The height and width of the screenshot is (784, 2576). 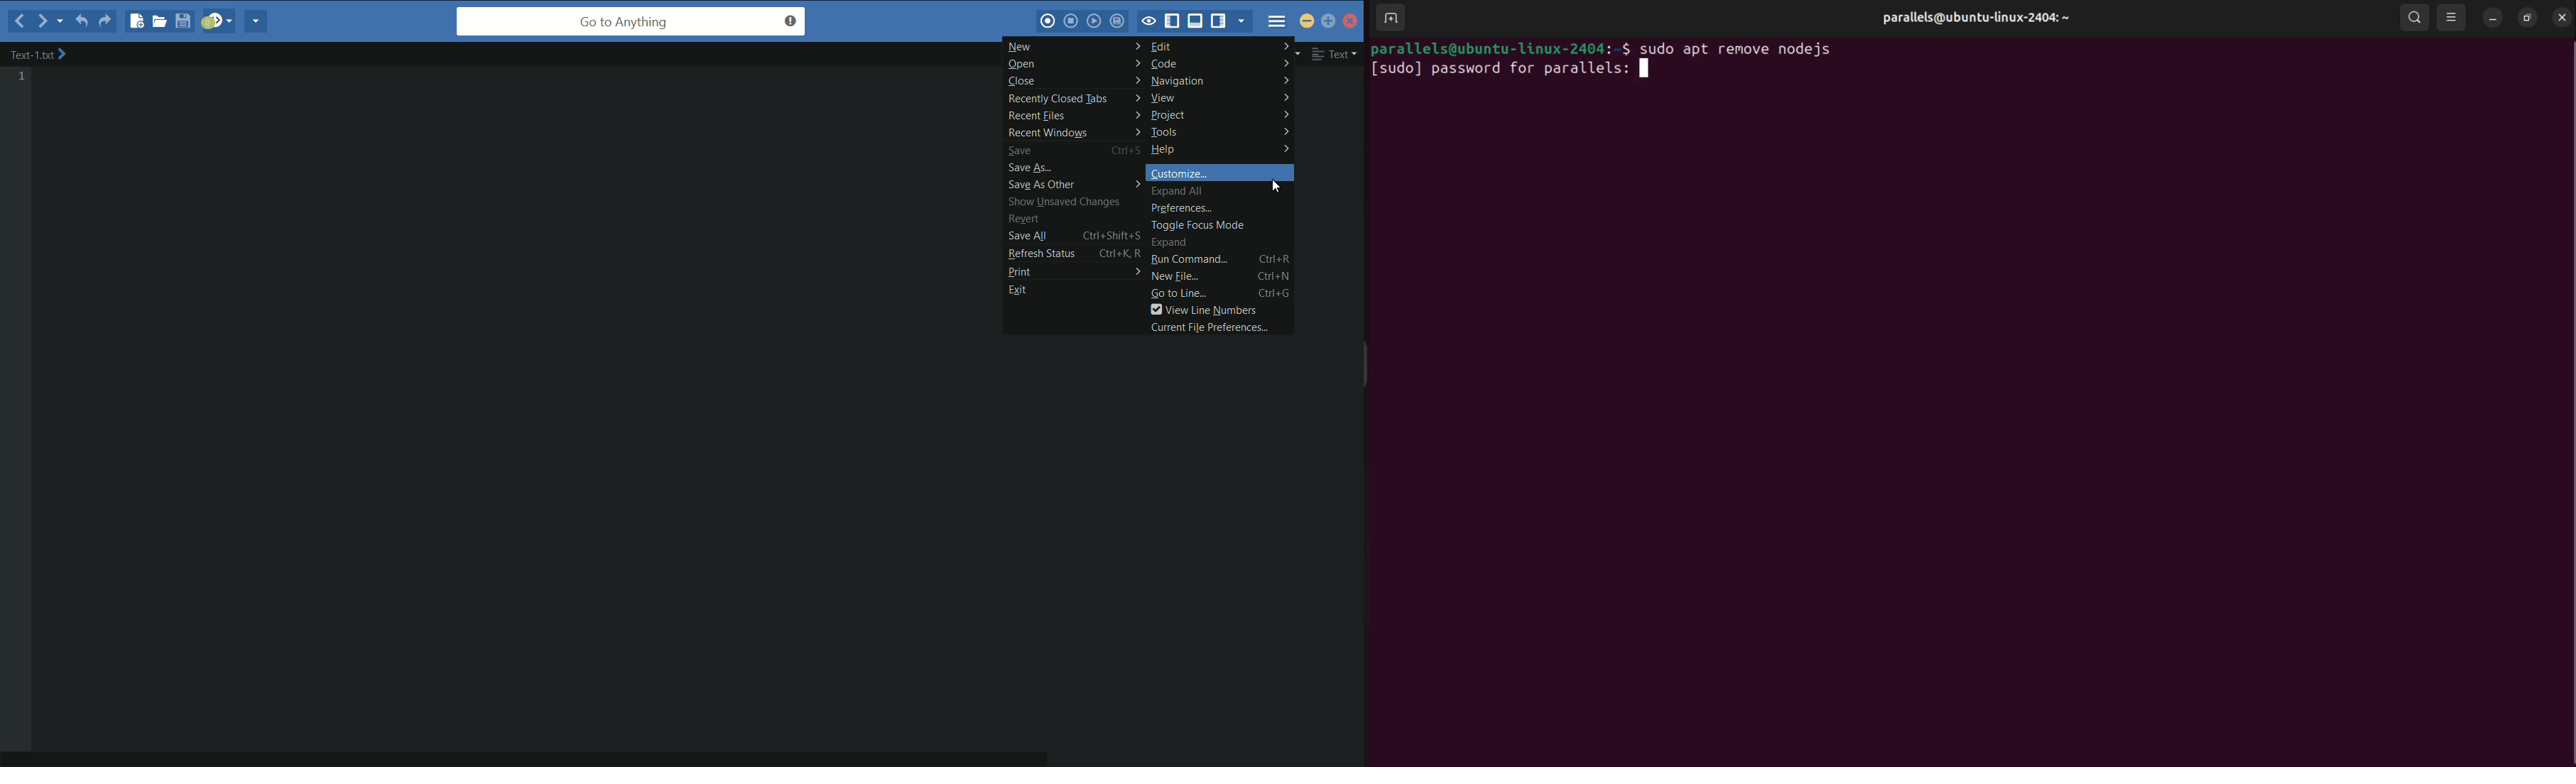 What do you see at coordinates (1028, 168) in the screenshot?
I see `save as` at bounding box center [1028, 168].